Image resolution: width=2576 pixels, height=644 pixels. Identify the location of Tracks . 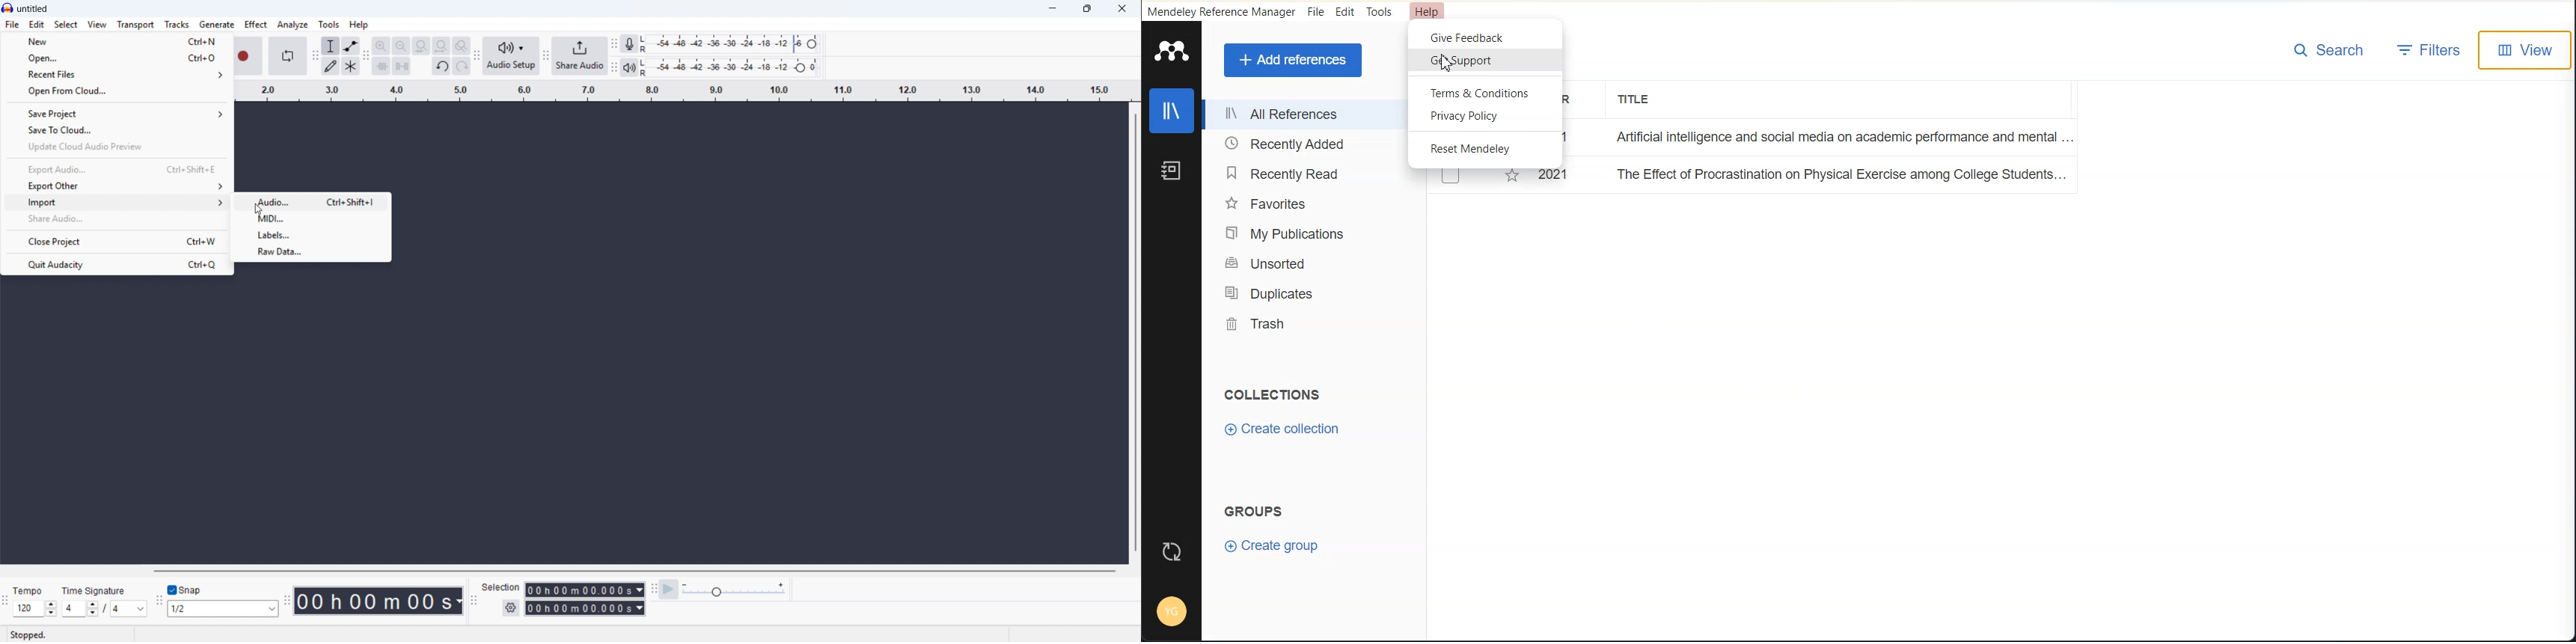
(177, 24).